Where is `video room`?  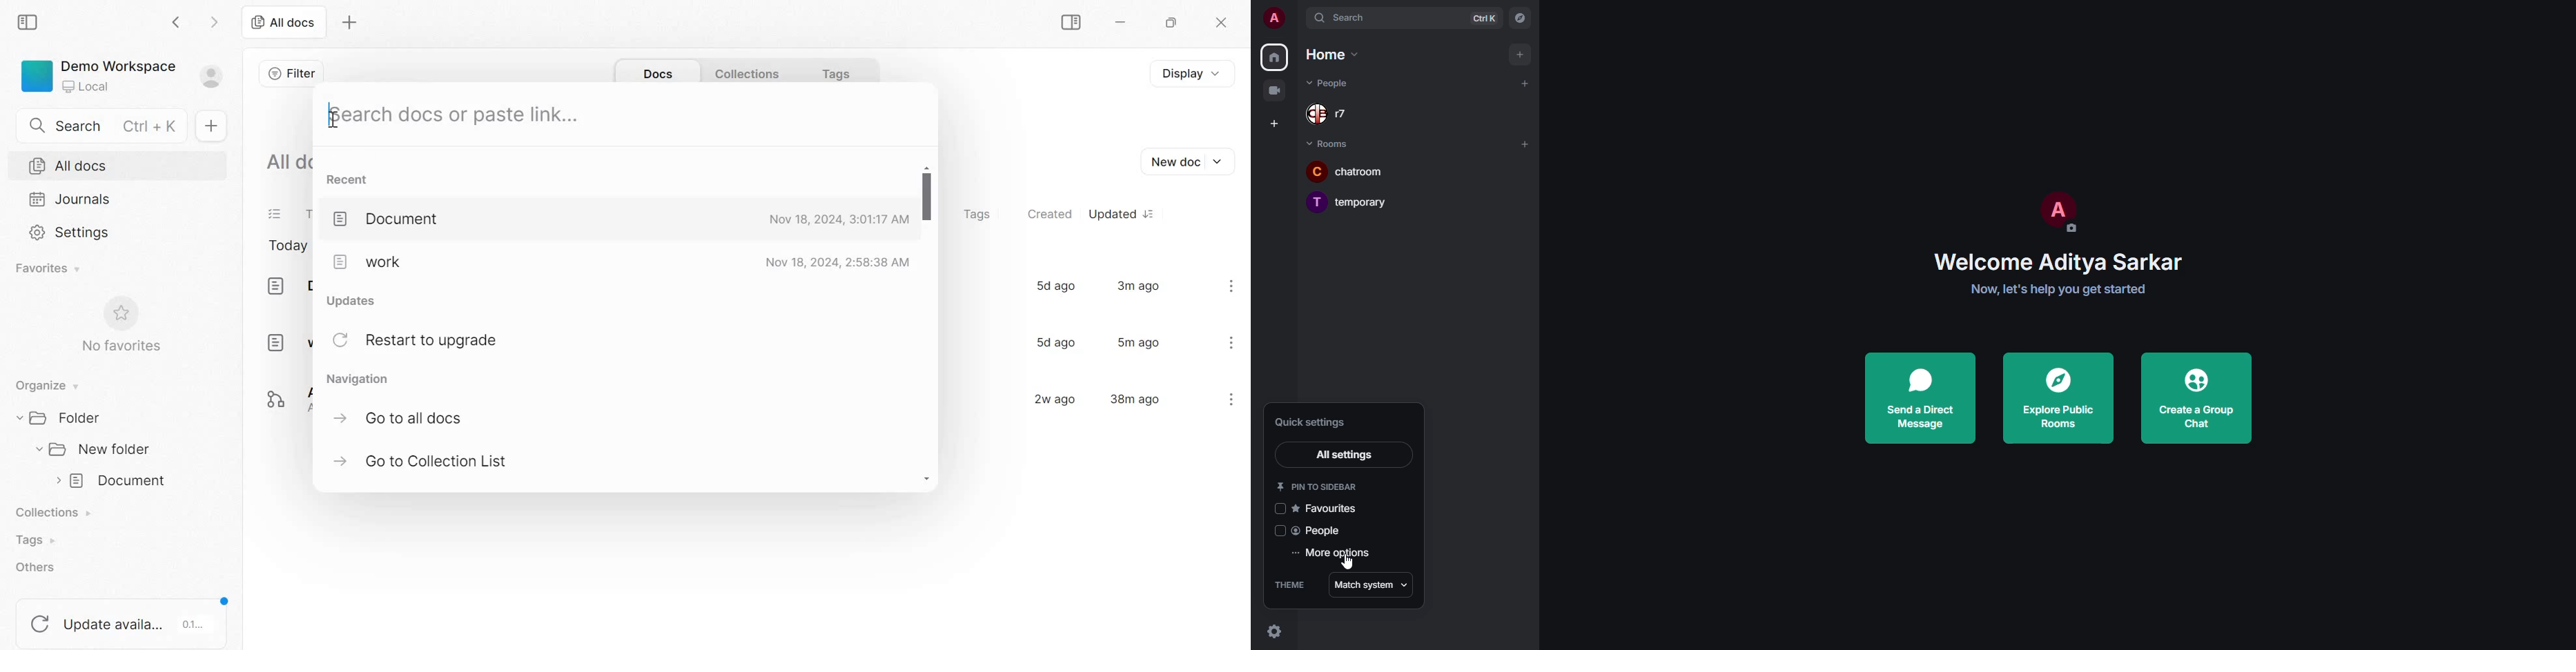 video room is located at coordinates (1276, 90).